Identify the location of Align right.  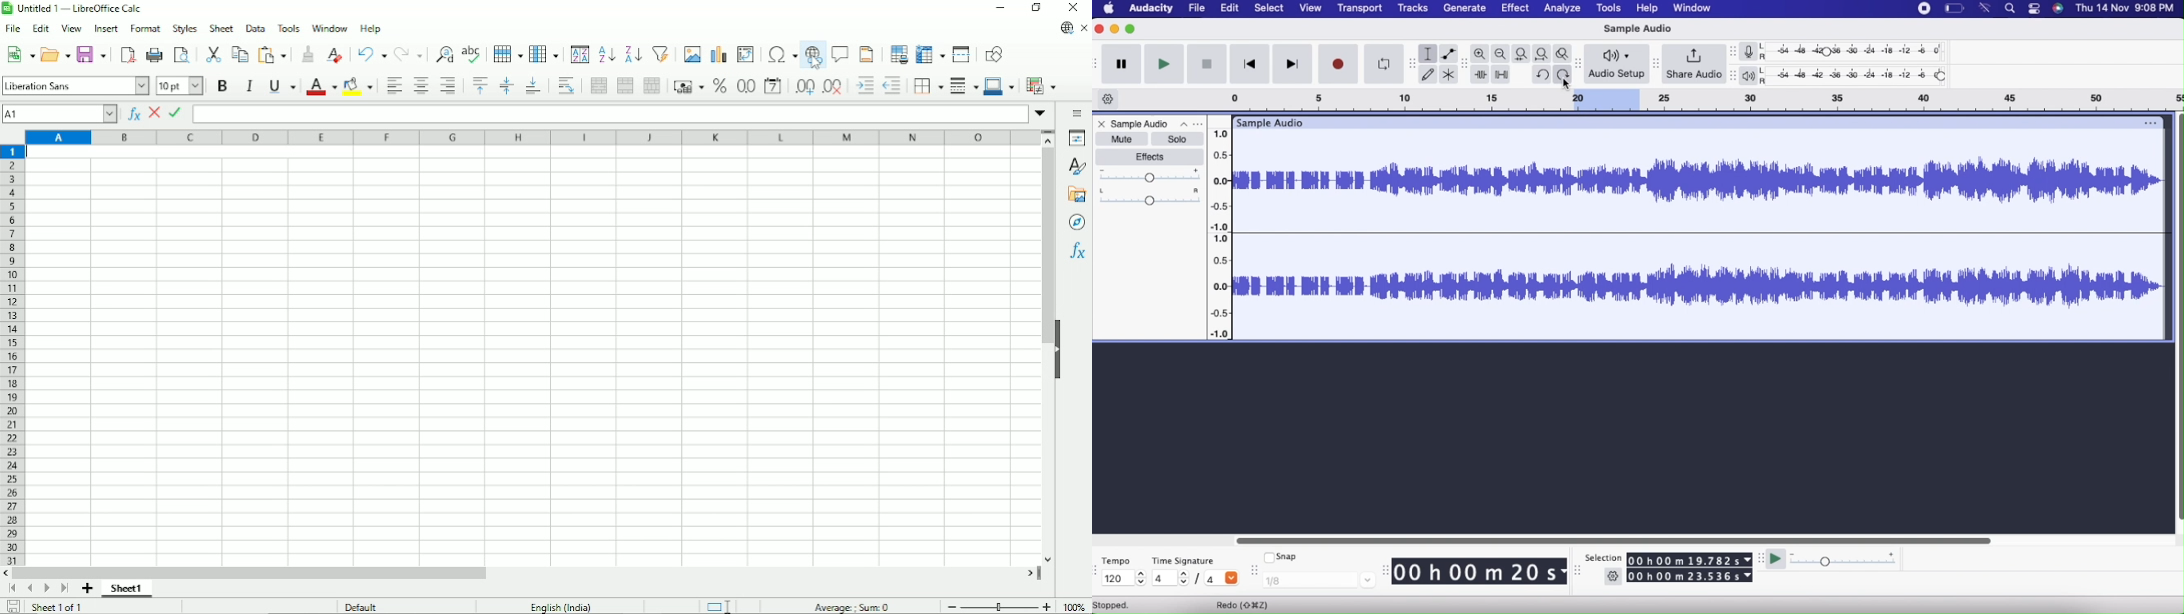
(450, 85).